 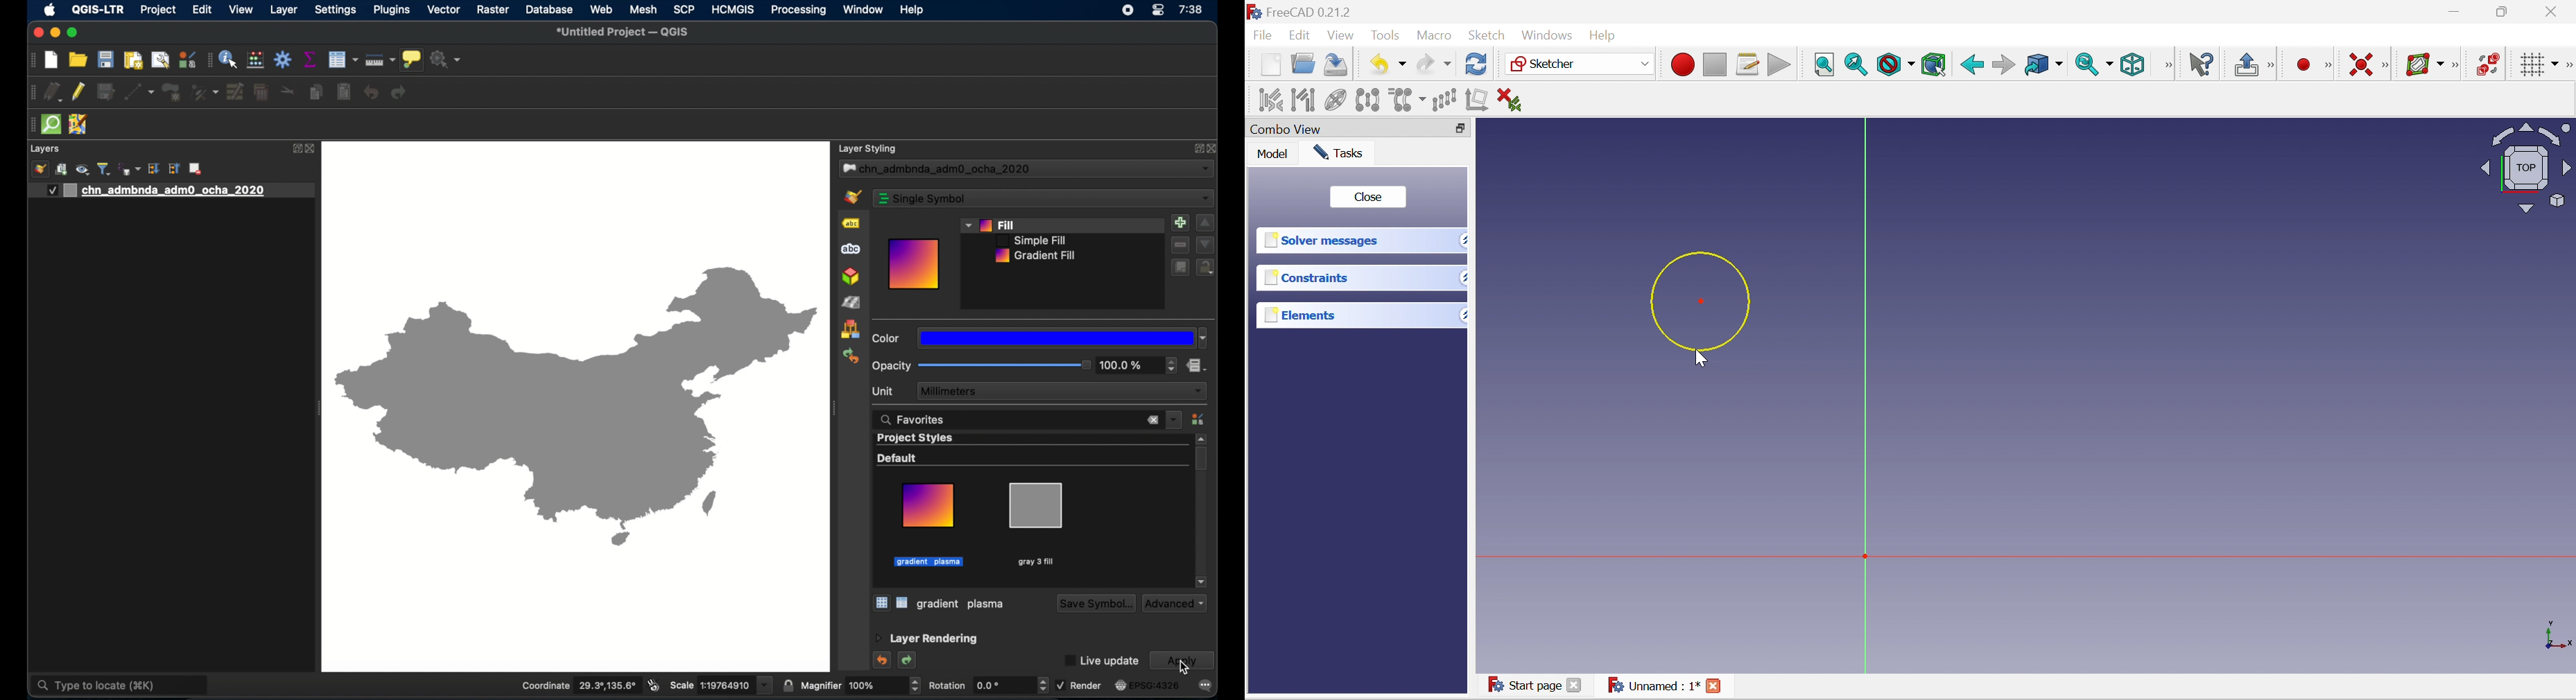 What do you see at coordinates (1320, 240) in the screenshot?
I see `Solver messages` at bounding box center [1320, 240].